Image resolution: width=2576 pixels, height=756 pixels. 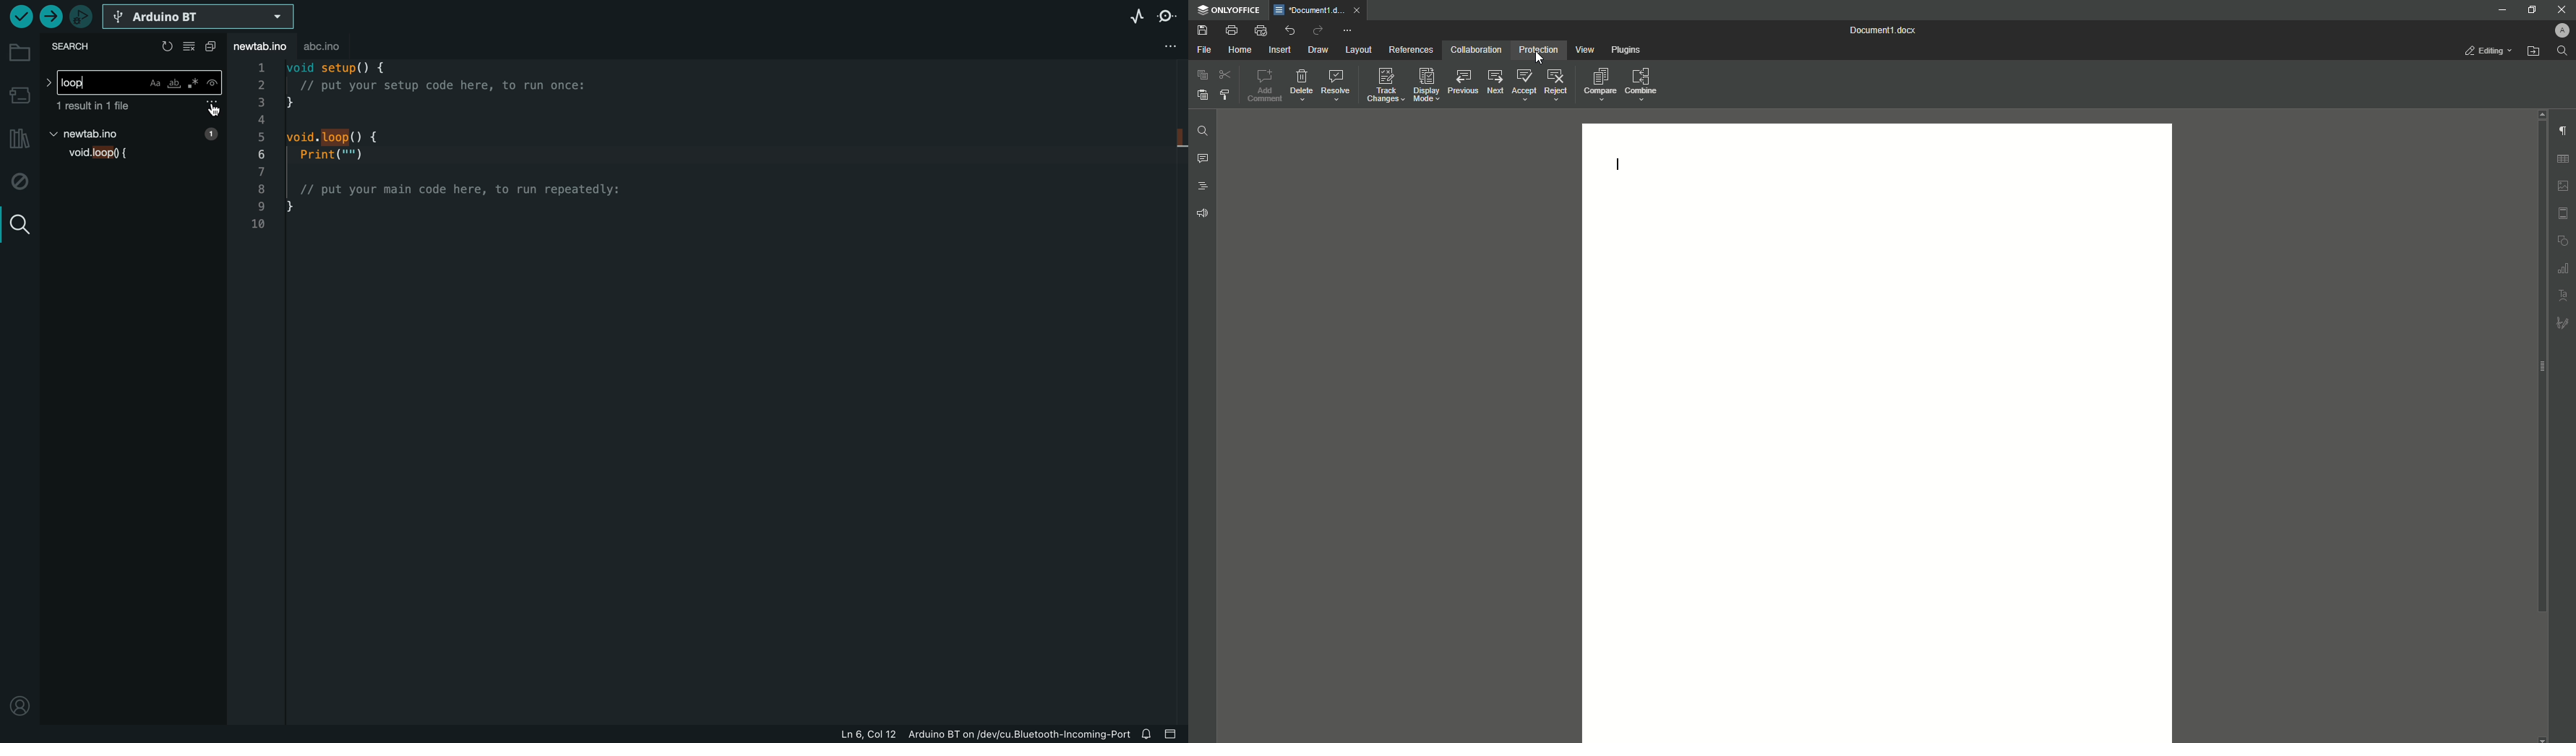 I want to click on Home, so click(x=1240, y=51).